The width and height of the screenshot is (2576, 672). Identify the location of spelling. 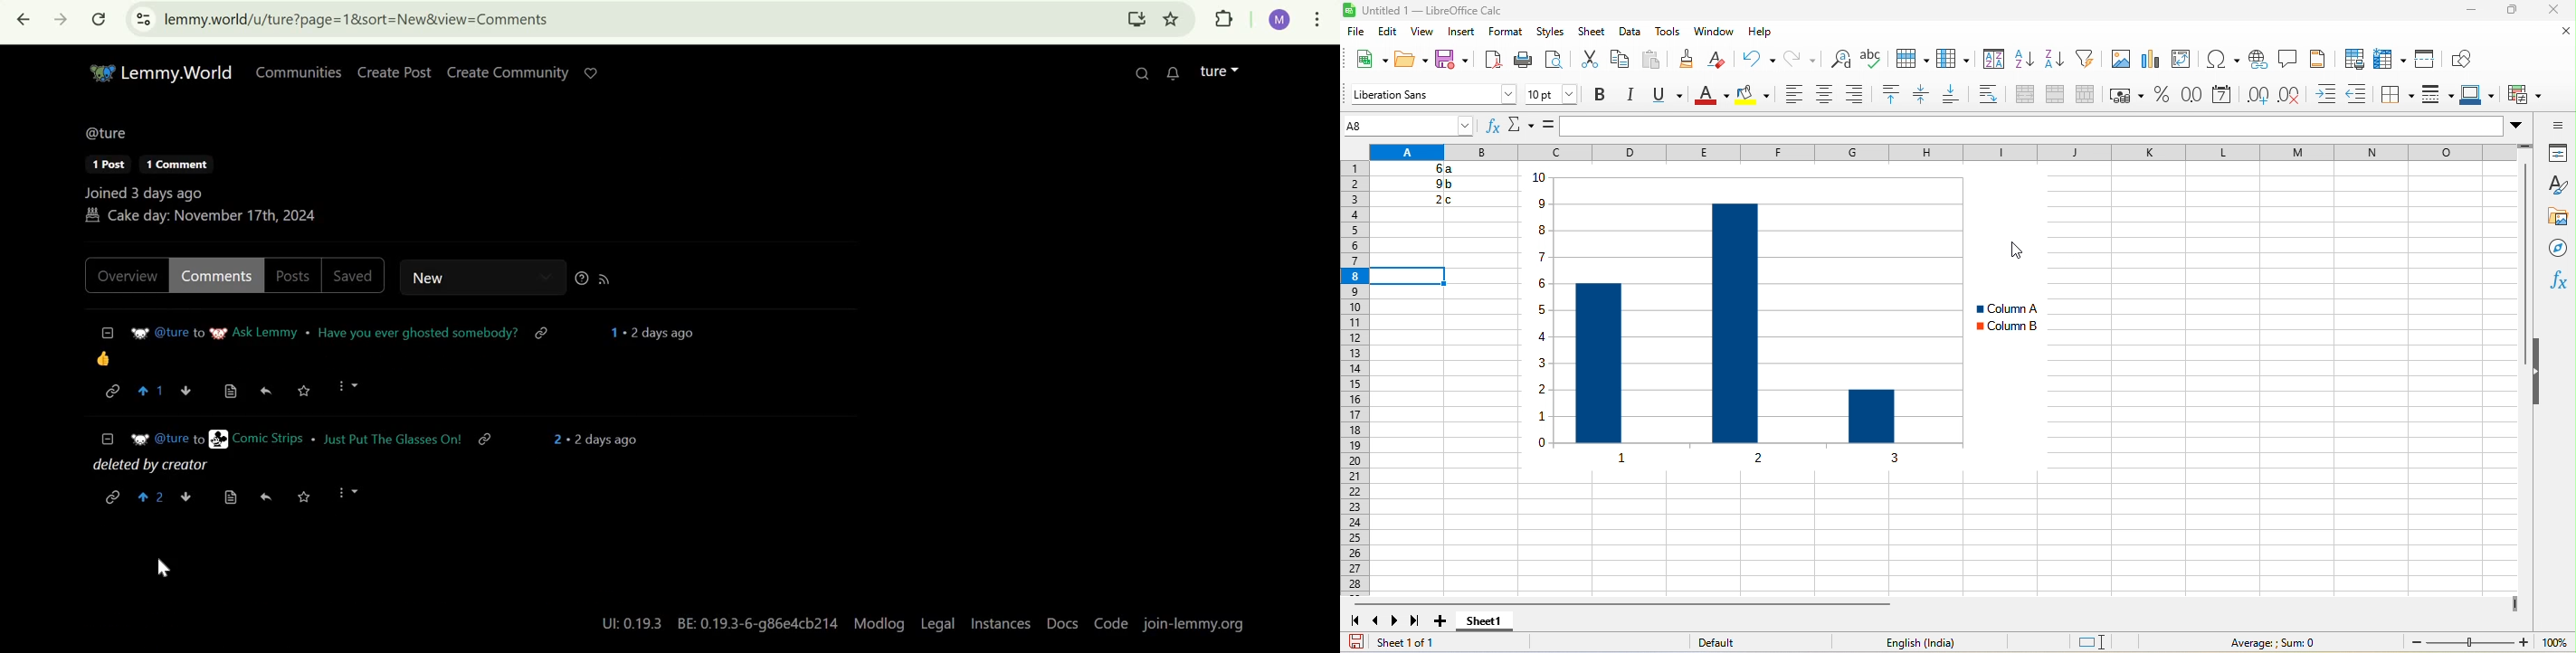
(1872, 62).